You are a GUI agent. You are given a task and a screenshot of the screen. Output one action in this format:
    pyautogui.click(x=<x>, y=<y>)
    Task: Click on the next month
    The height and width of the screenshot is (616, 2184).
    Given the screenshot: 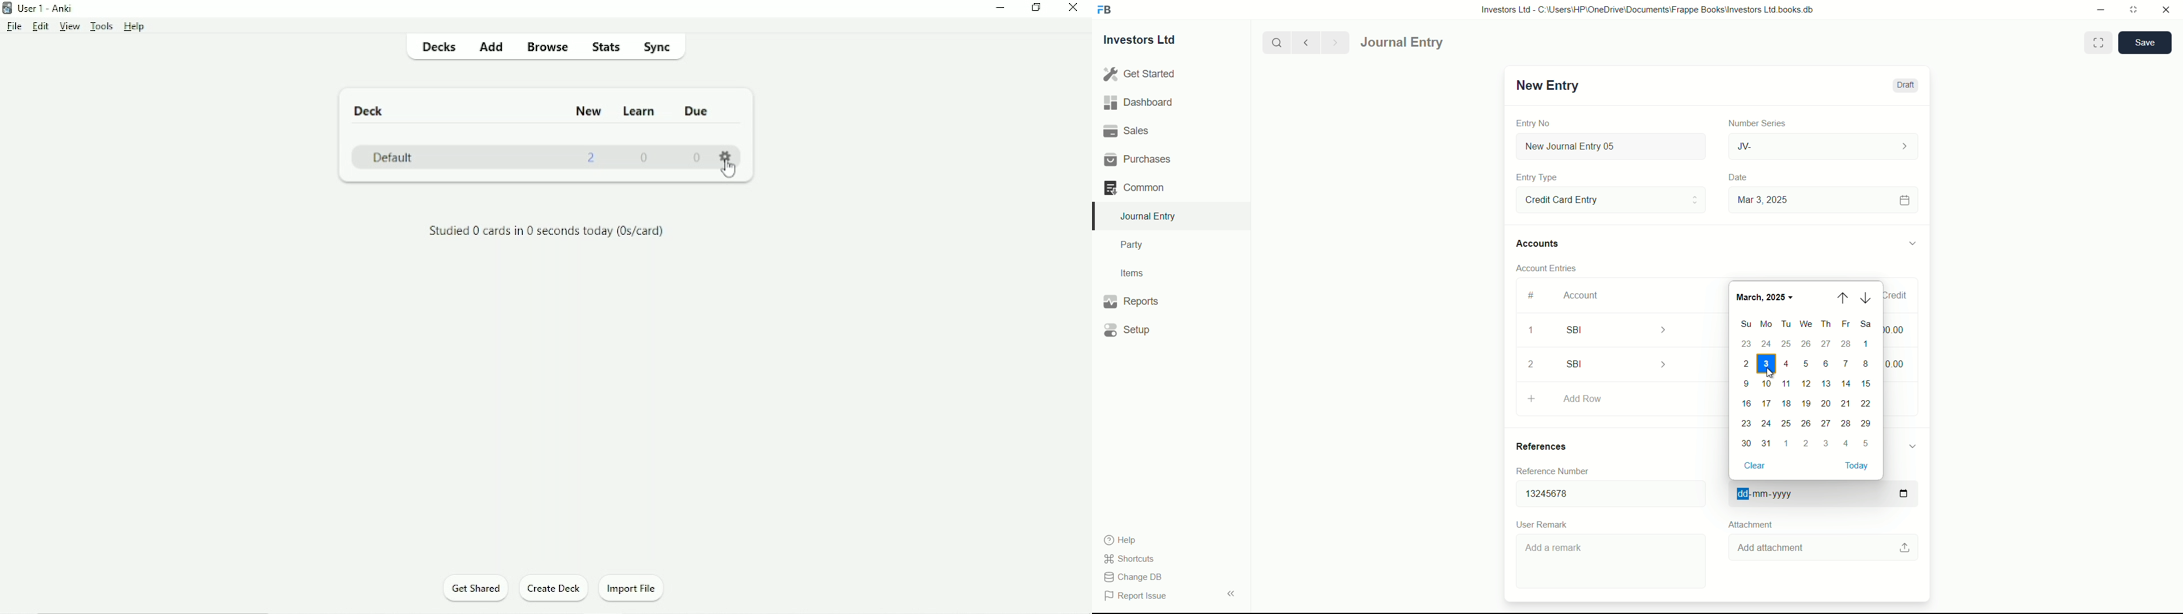 What is the action you would take?
    pyautogui.click(x=1866, y=298)
    